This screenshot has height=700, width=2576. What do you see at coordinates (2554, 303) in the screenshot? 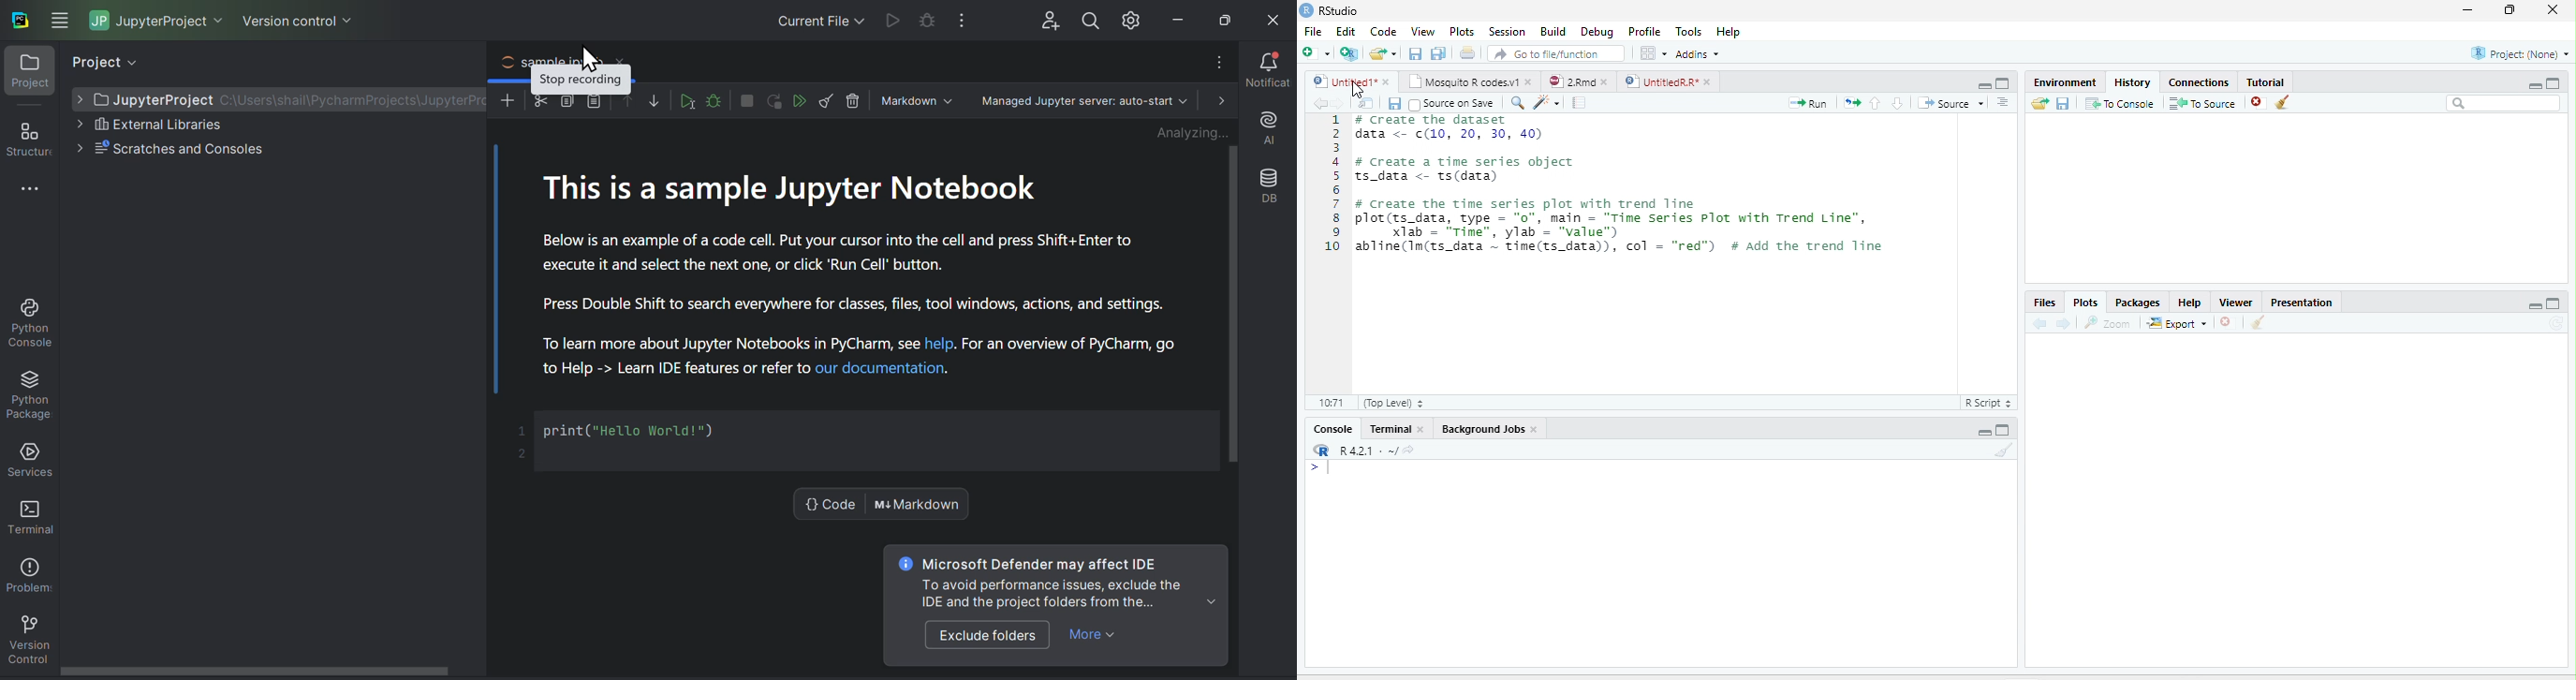
I see `Maximize` at bounding box center [2554, 303].